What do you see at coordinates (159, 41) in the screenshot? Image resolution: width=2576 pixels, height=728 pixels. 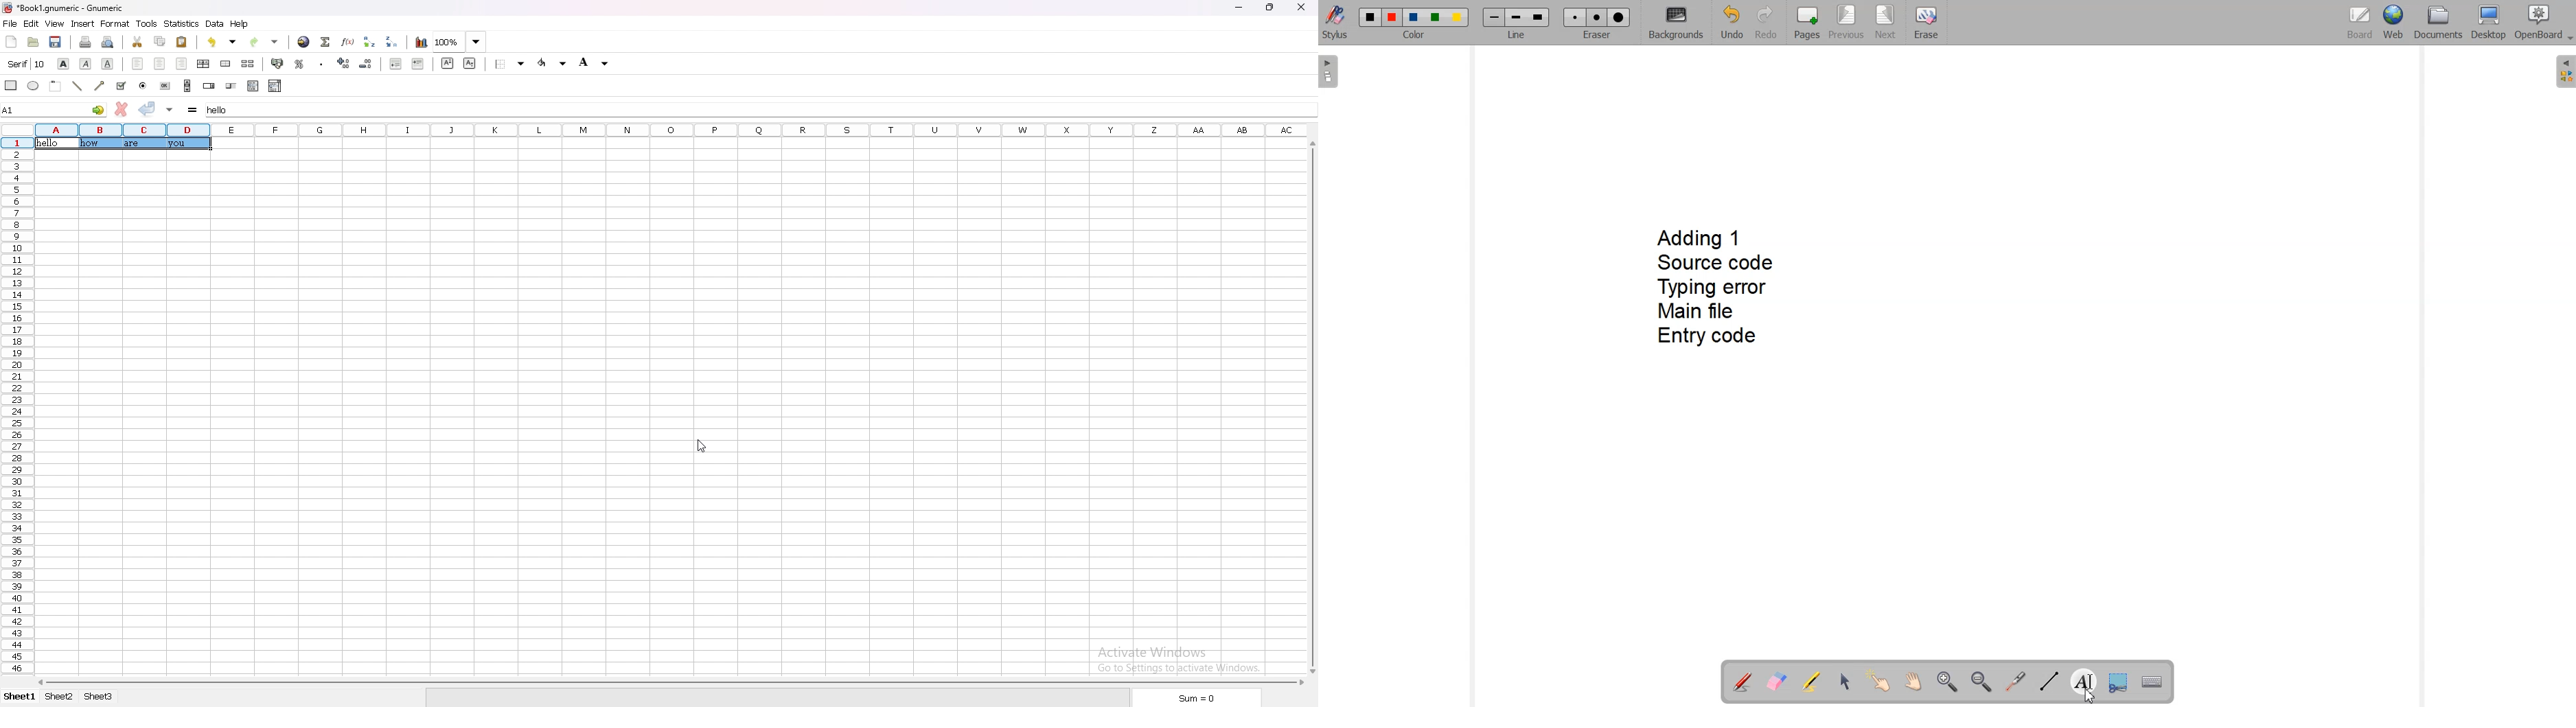 I see `copy` at bounding box center [159, 41].